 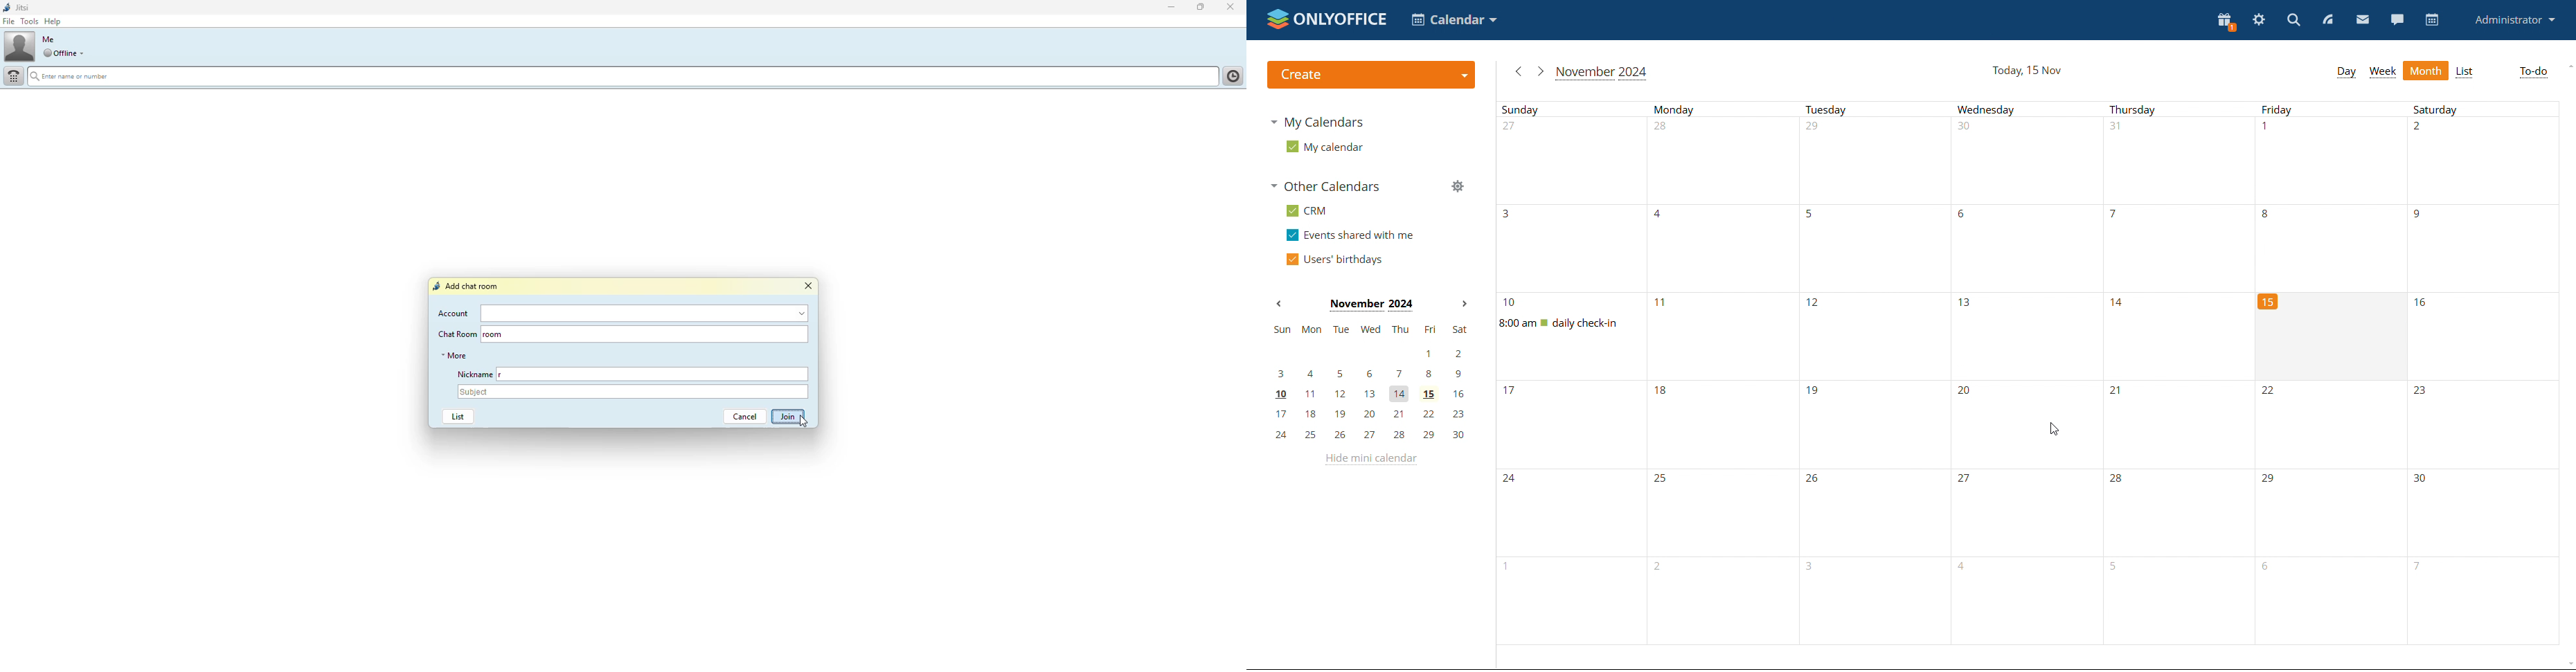 What do you see at coordinates (1370, 331) in the screenshot?
I see `sun, mon, tue, wed, thu, fri, sat` at bounding box center [1370, 331].